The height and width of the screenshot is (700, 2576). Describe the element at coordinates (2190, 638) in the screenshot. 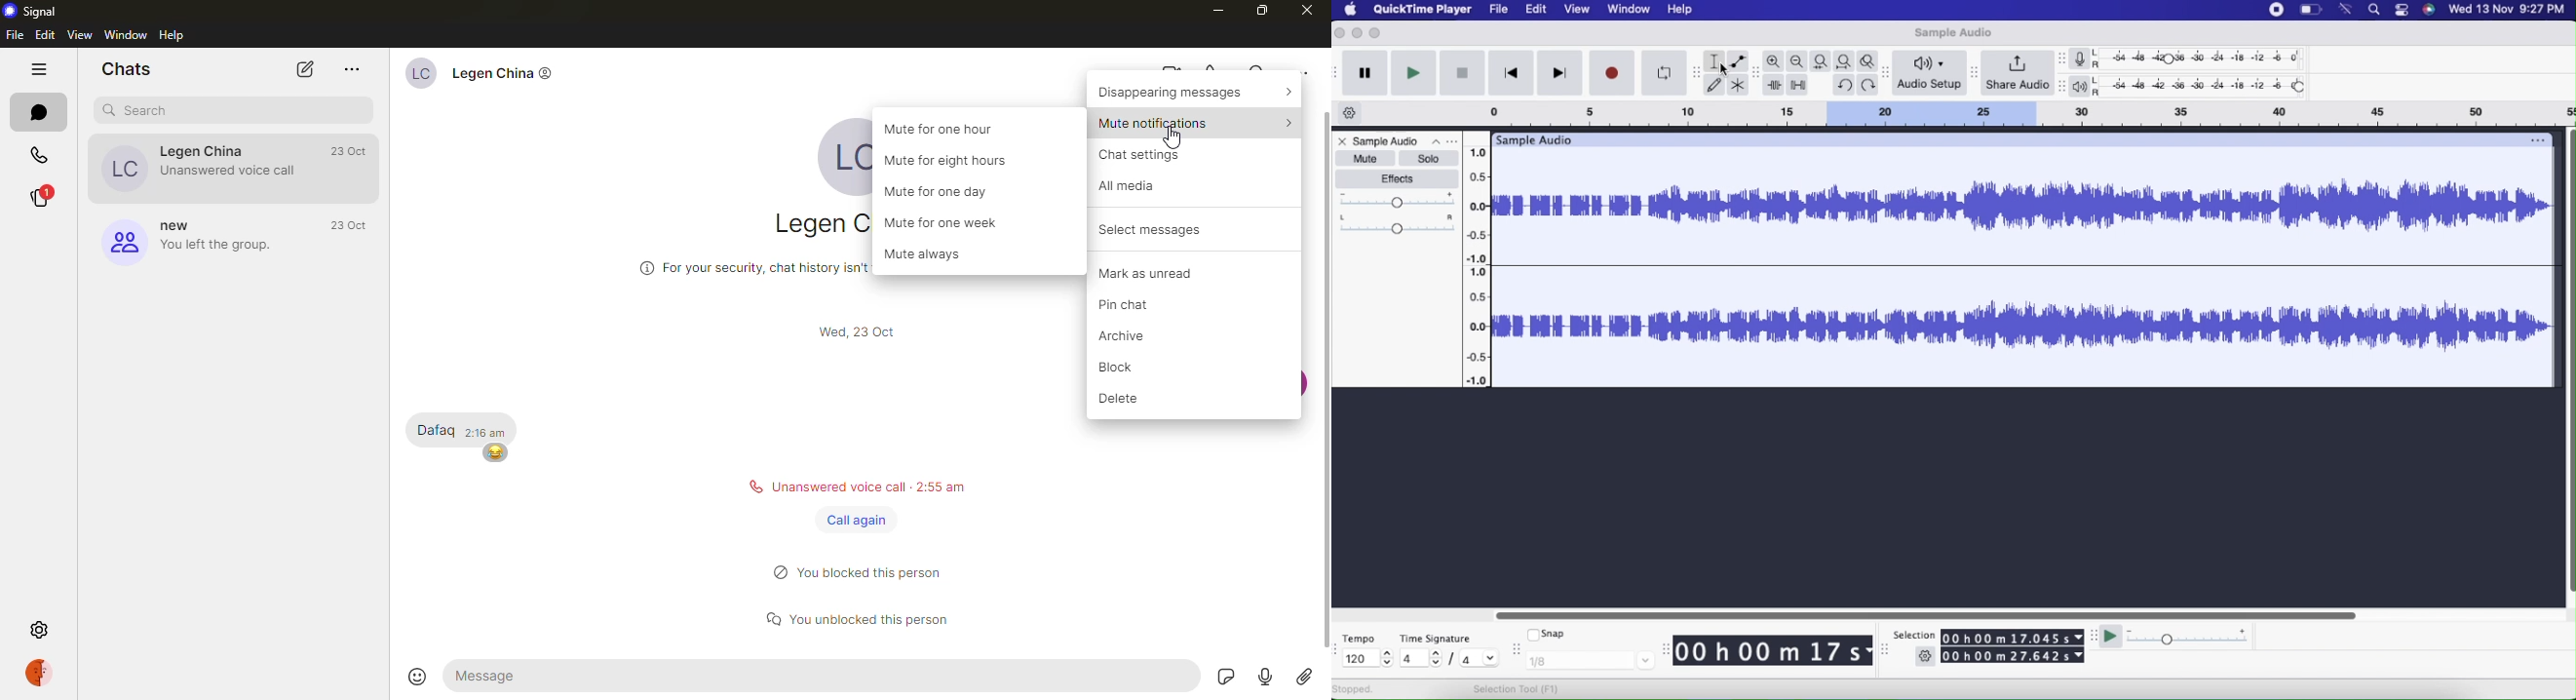

I see `Playback speed` at that location.